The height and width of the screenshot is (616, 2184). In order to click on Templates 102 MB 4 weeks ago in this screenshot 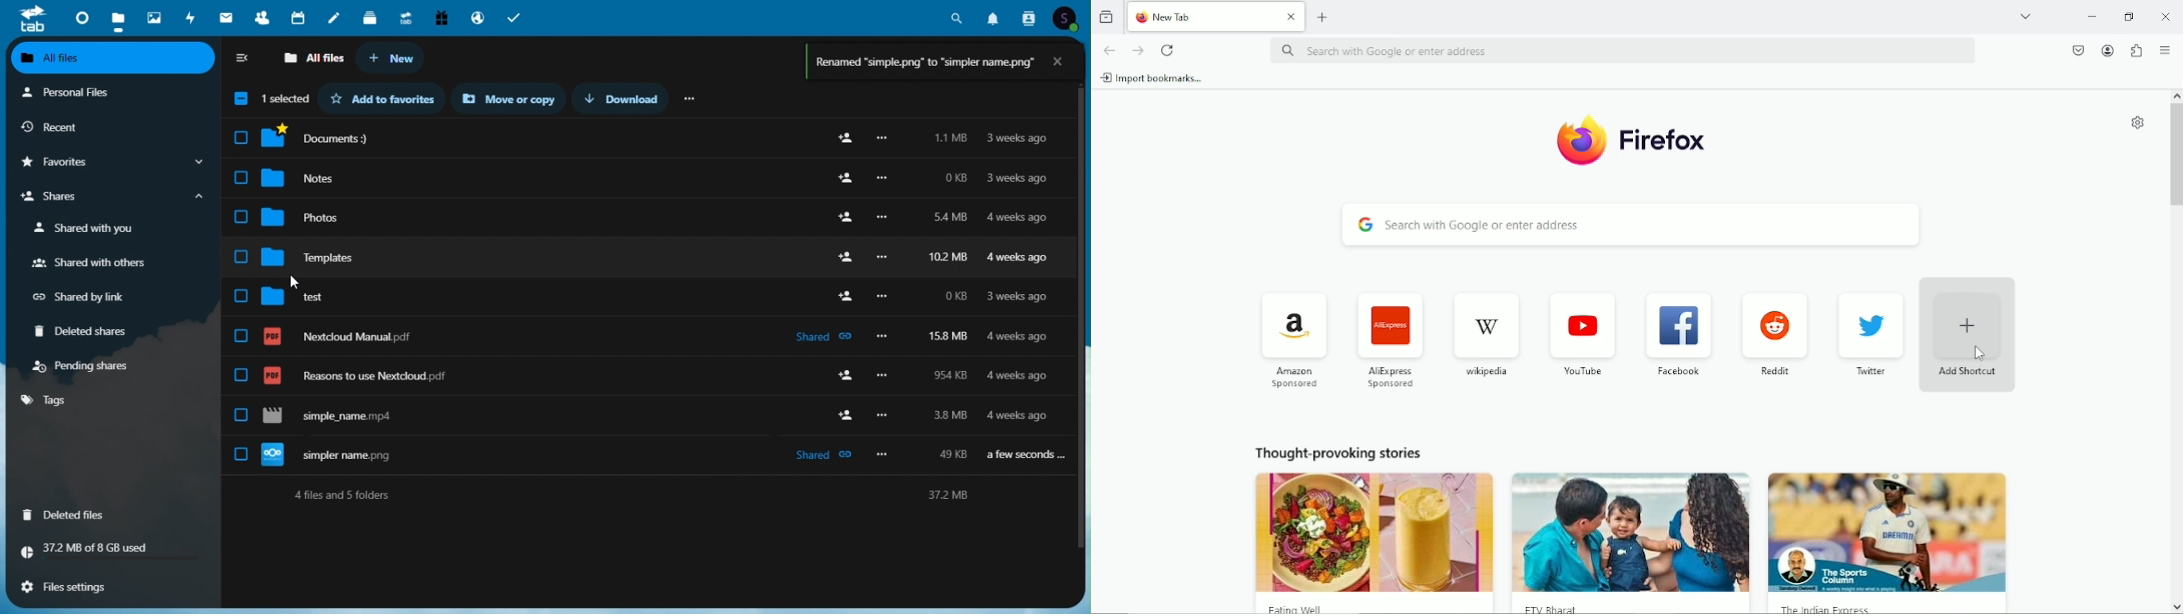, I will do `click(647, 250)`.